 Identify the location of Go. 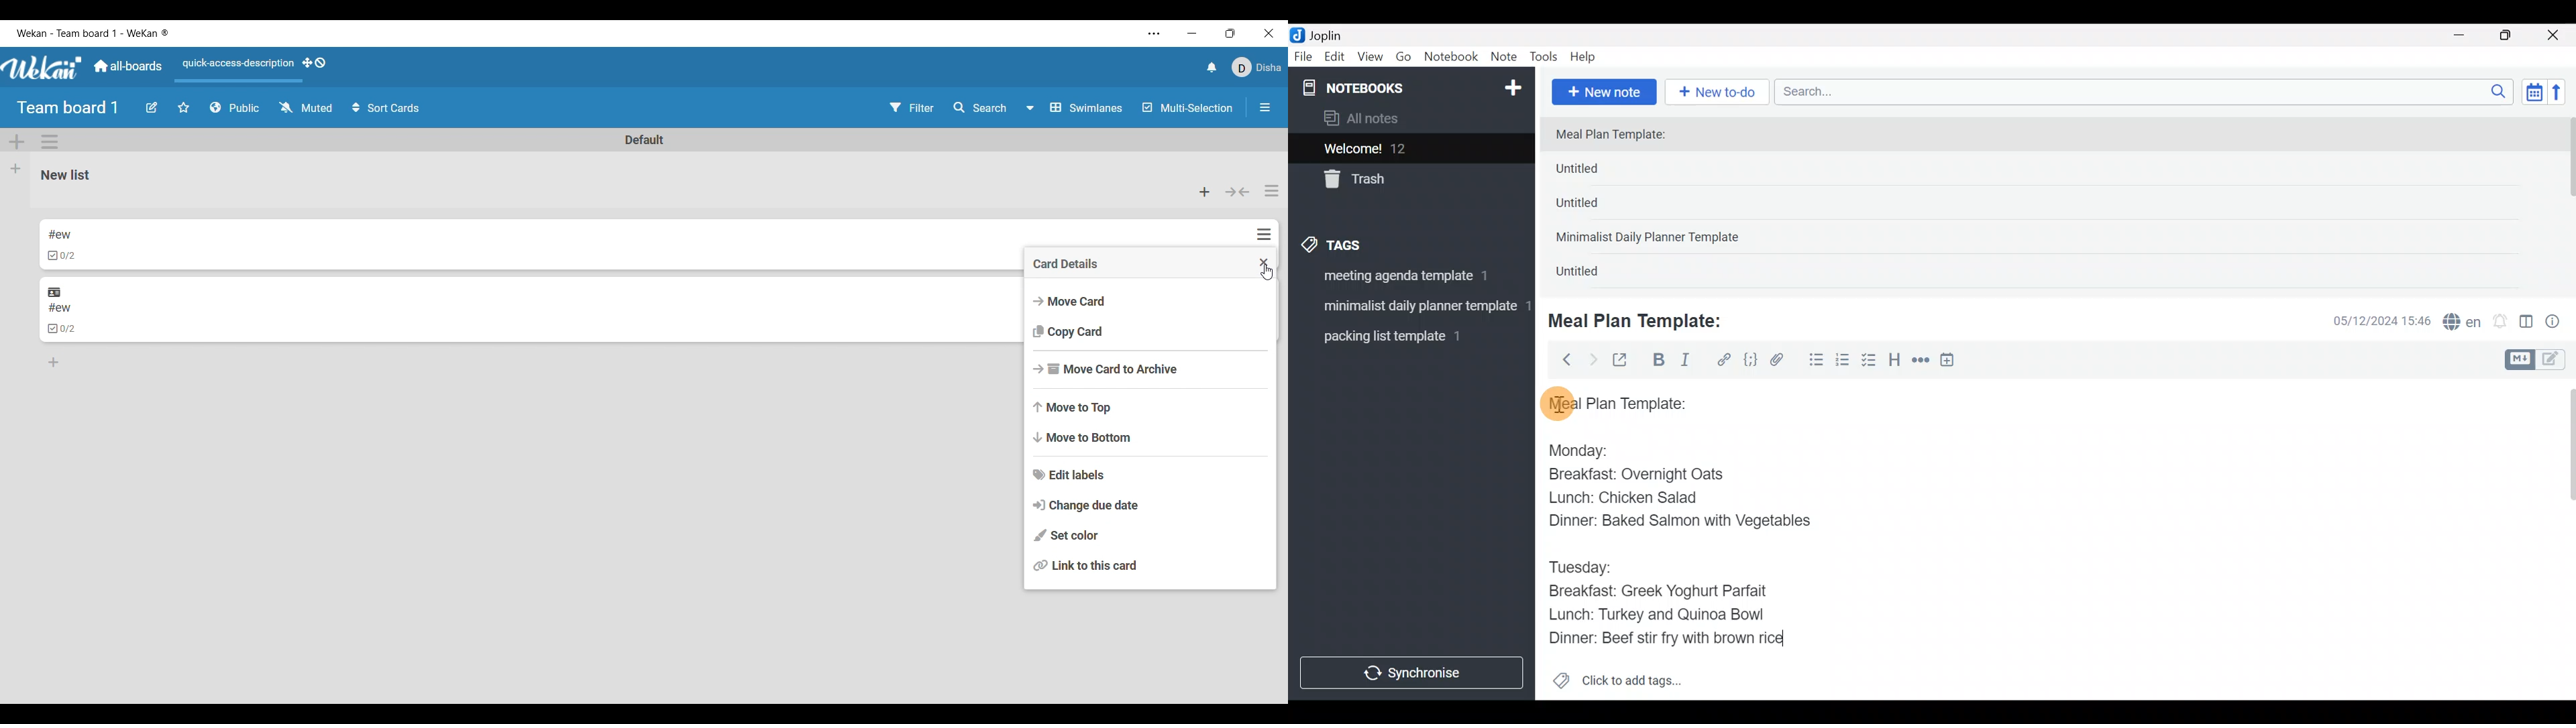
(1403, 60).